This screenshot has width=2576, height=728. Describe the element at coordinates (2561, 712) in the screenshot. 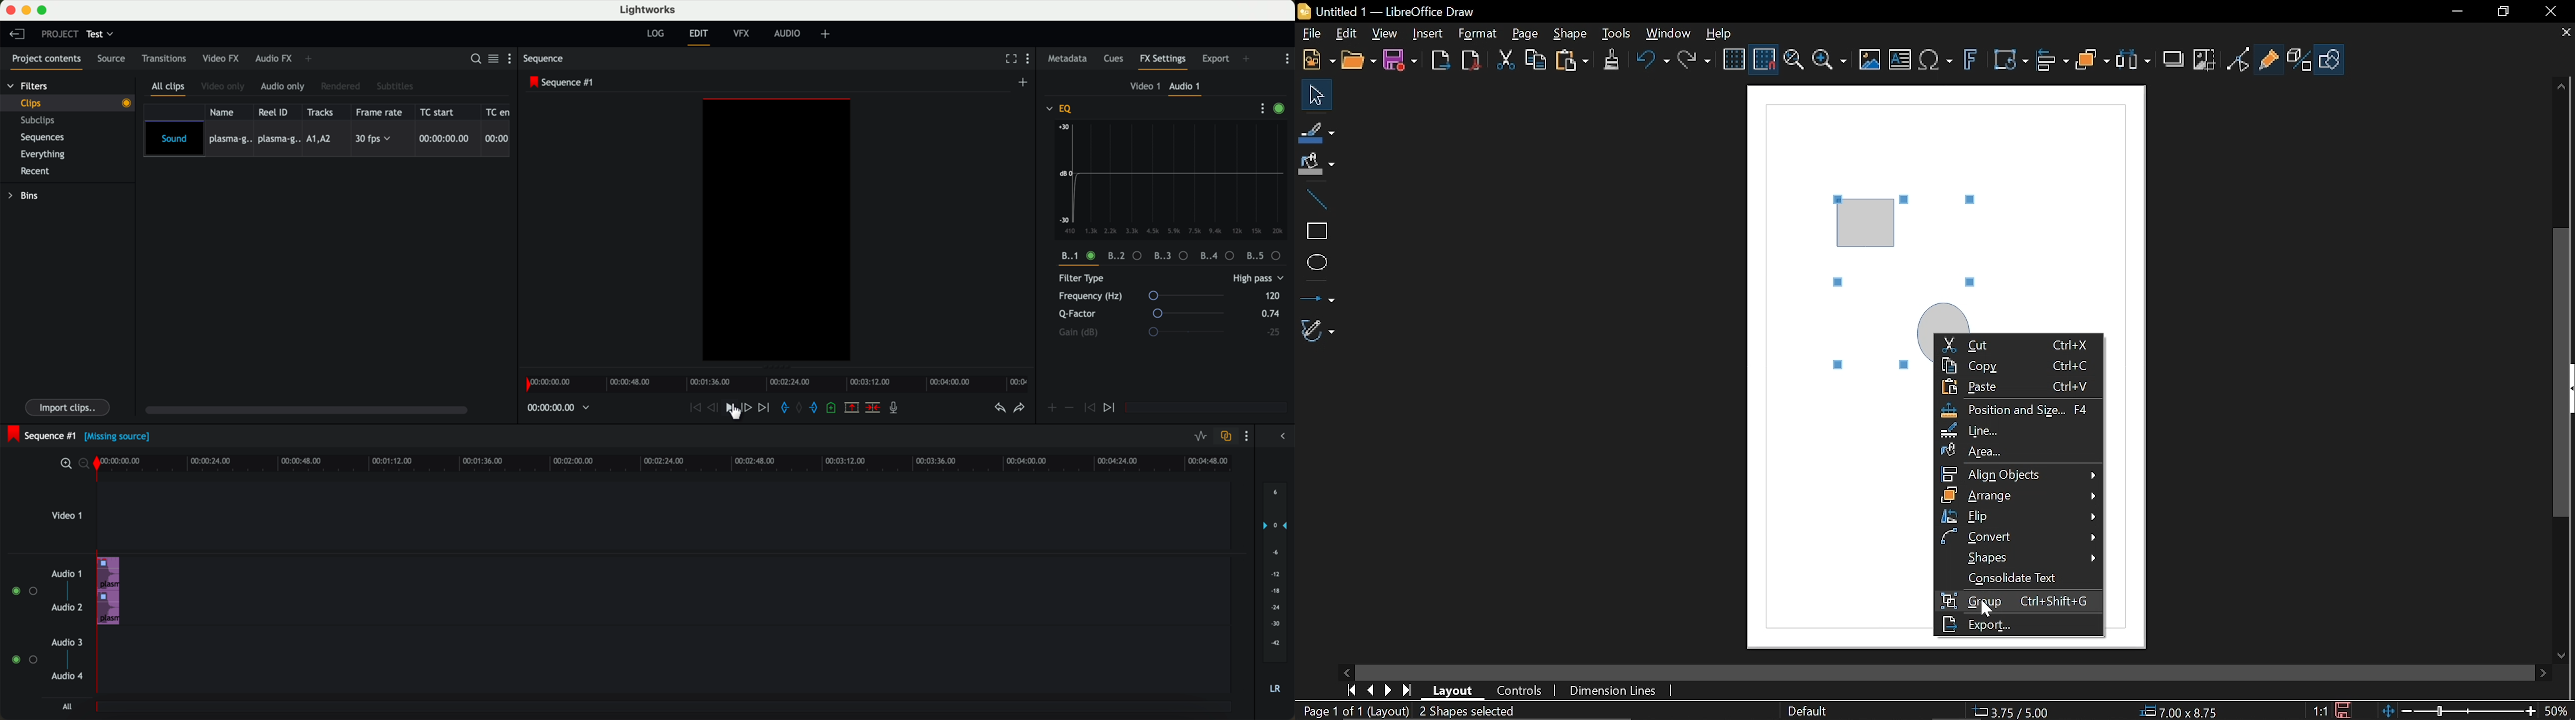

I see `Current zoom` at that location.